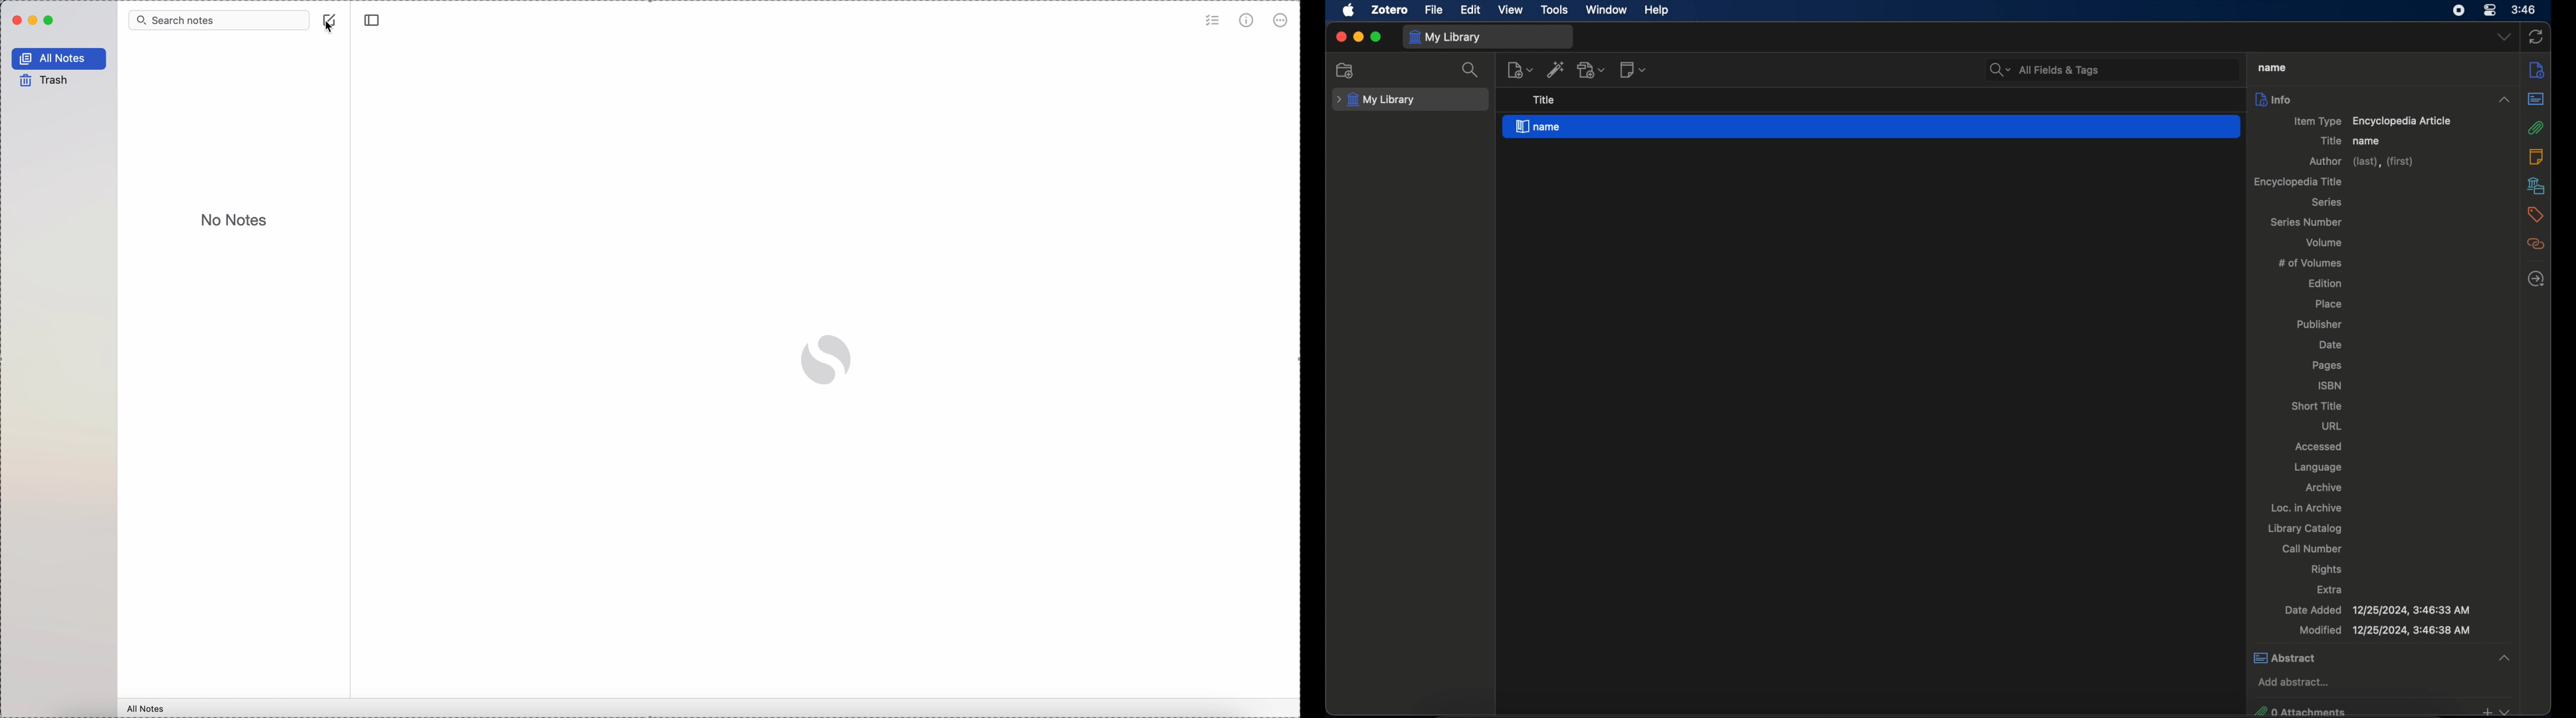  What do you see at coordinates (2377, 610) in the screenshot?
I see `date added` at bounding box center [2377, 610].